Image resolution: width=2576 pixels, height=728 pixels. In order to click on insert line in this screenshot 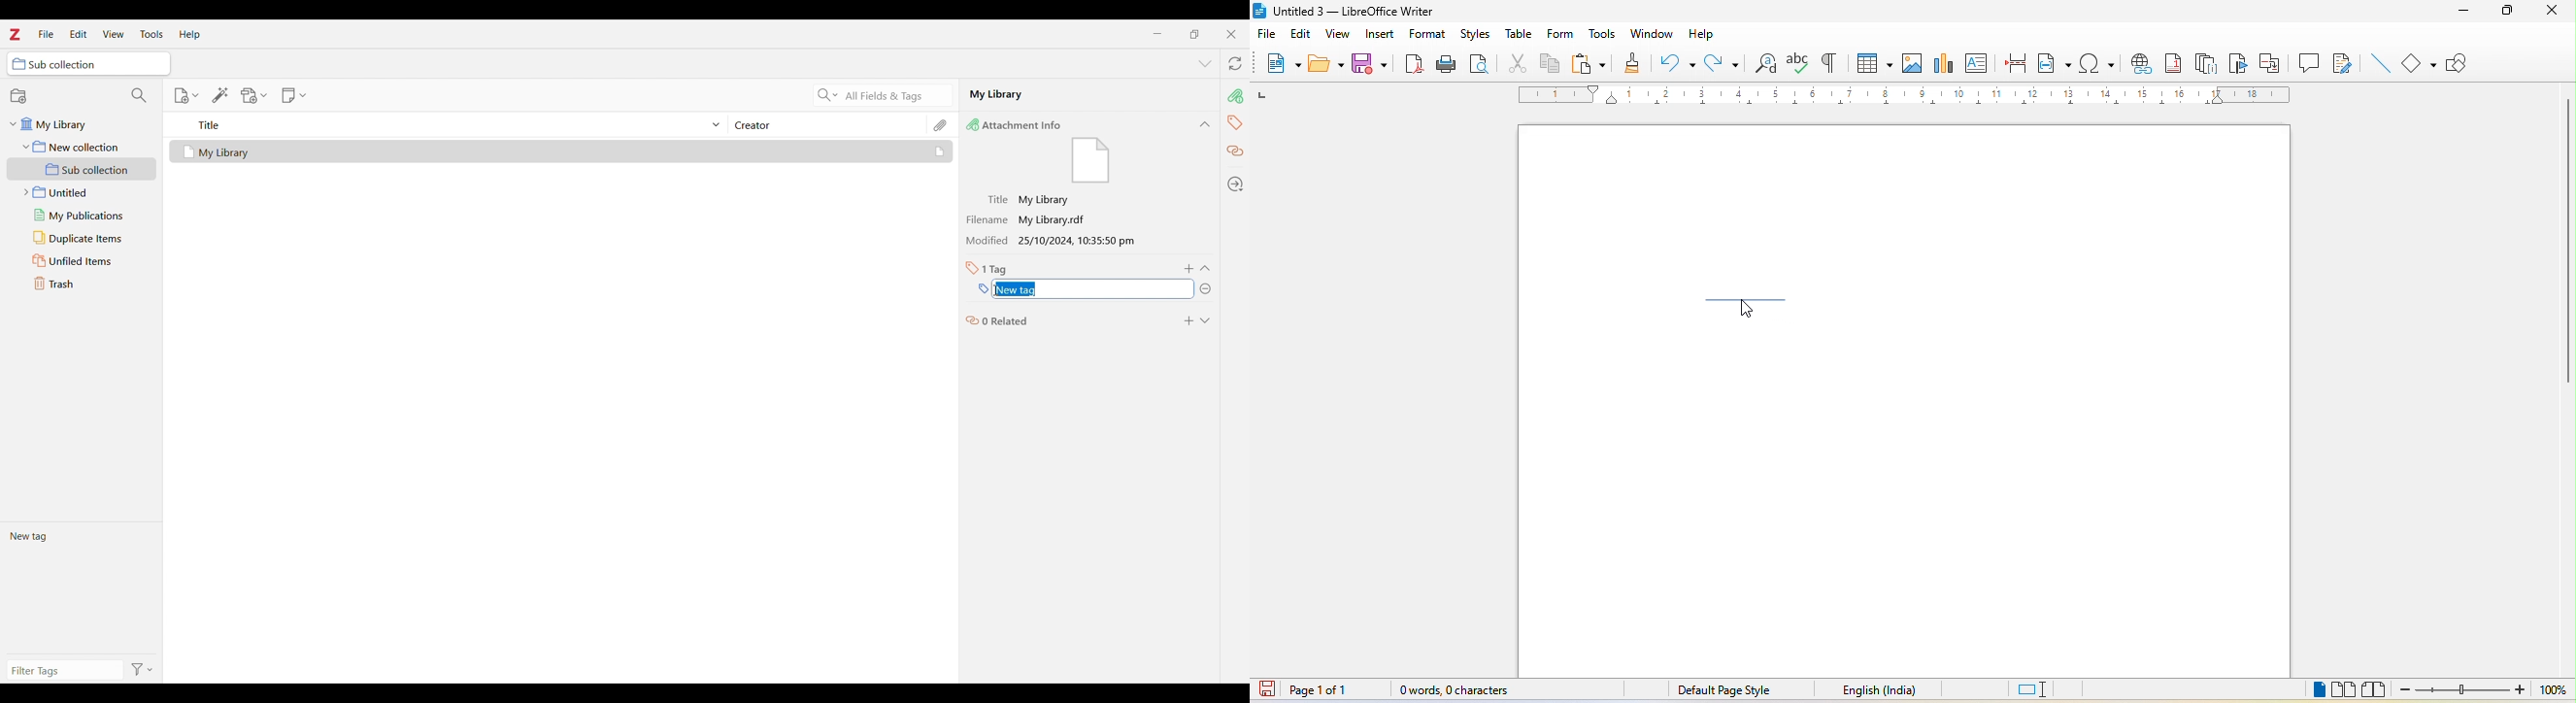, I will do `click(2382, 64)`.